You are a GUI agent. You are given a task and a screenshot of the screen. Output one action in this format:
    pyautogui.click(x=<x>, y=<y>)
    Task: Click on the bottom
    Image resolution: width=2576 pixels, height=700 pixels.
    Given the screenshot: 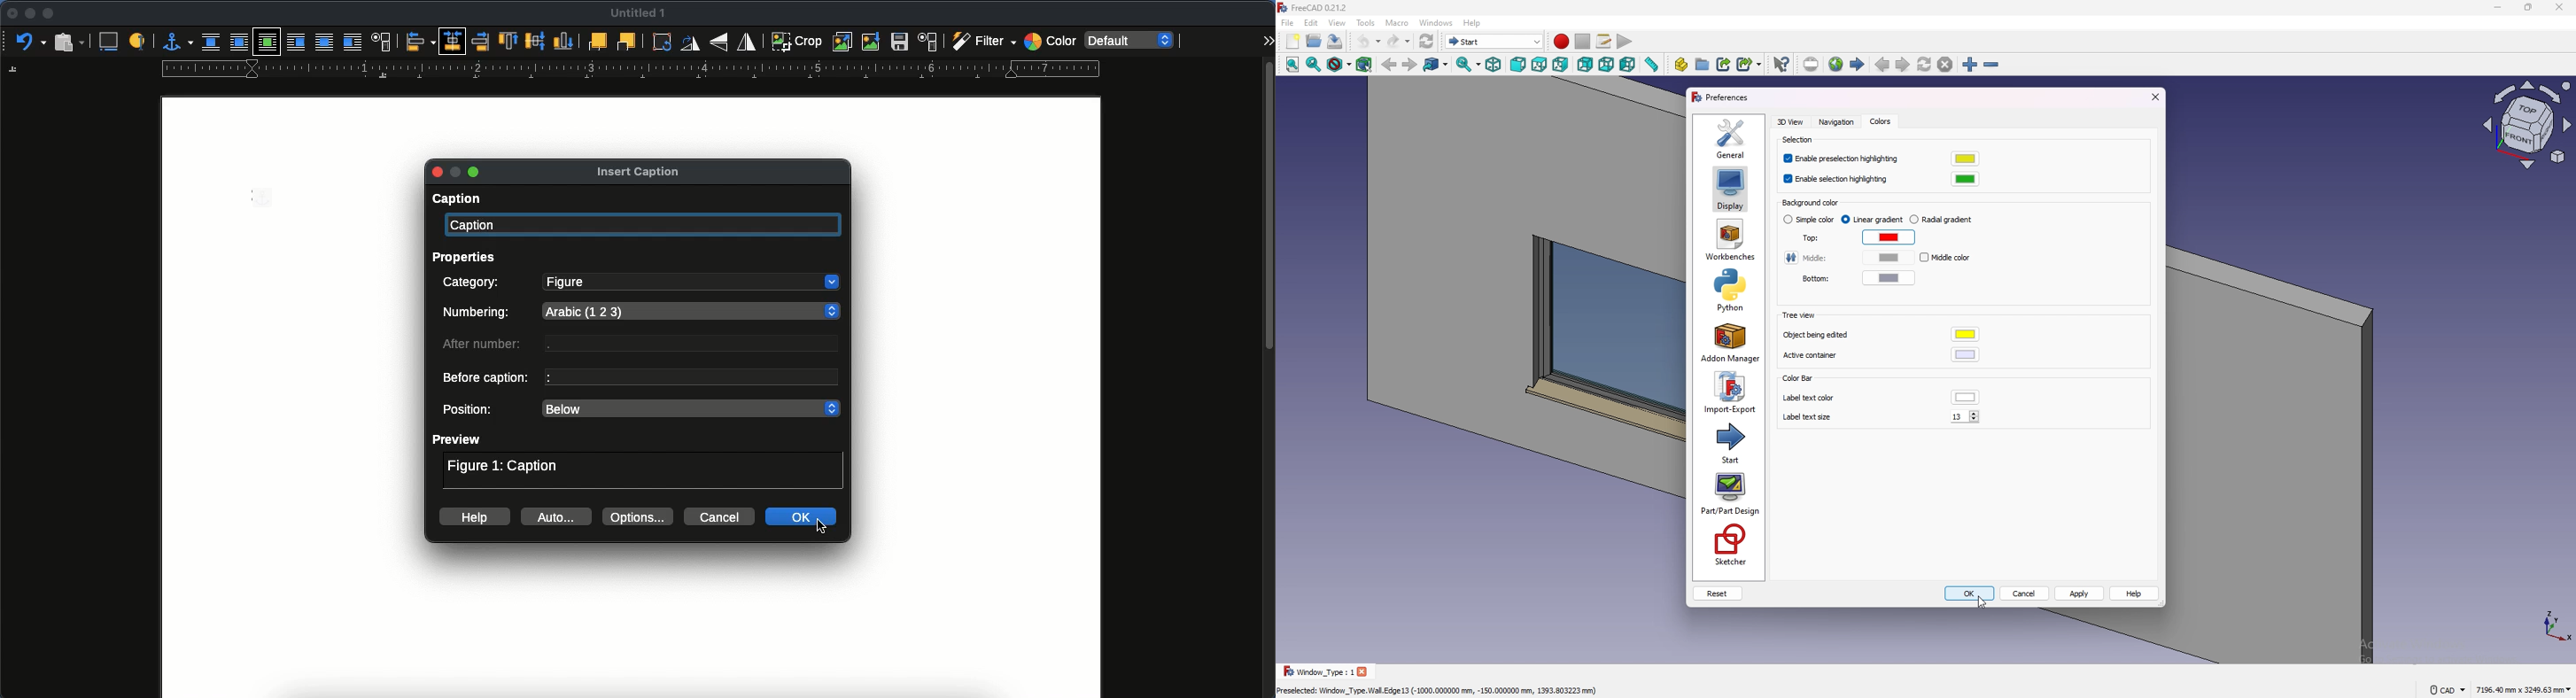 What is the action you would take?
    pyautogui.click(x=1810, y=279)
    